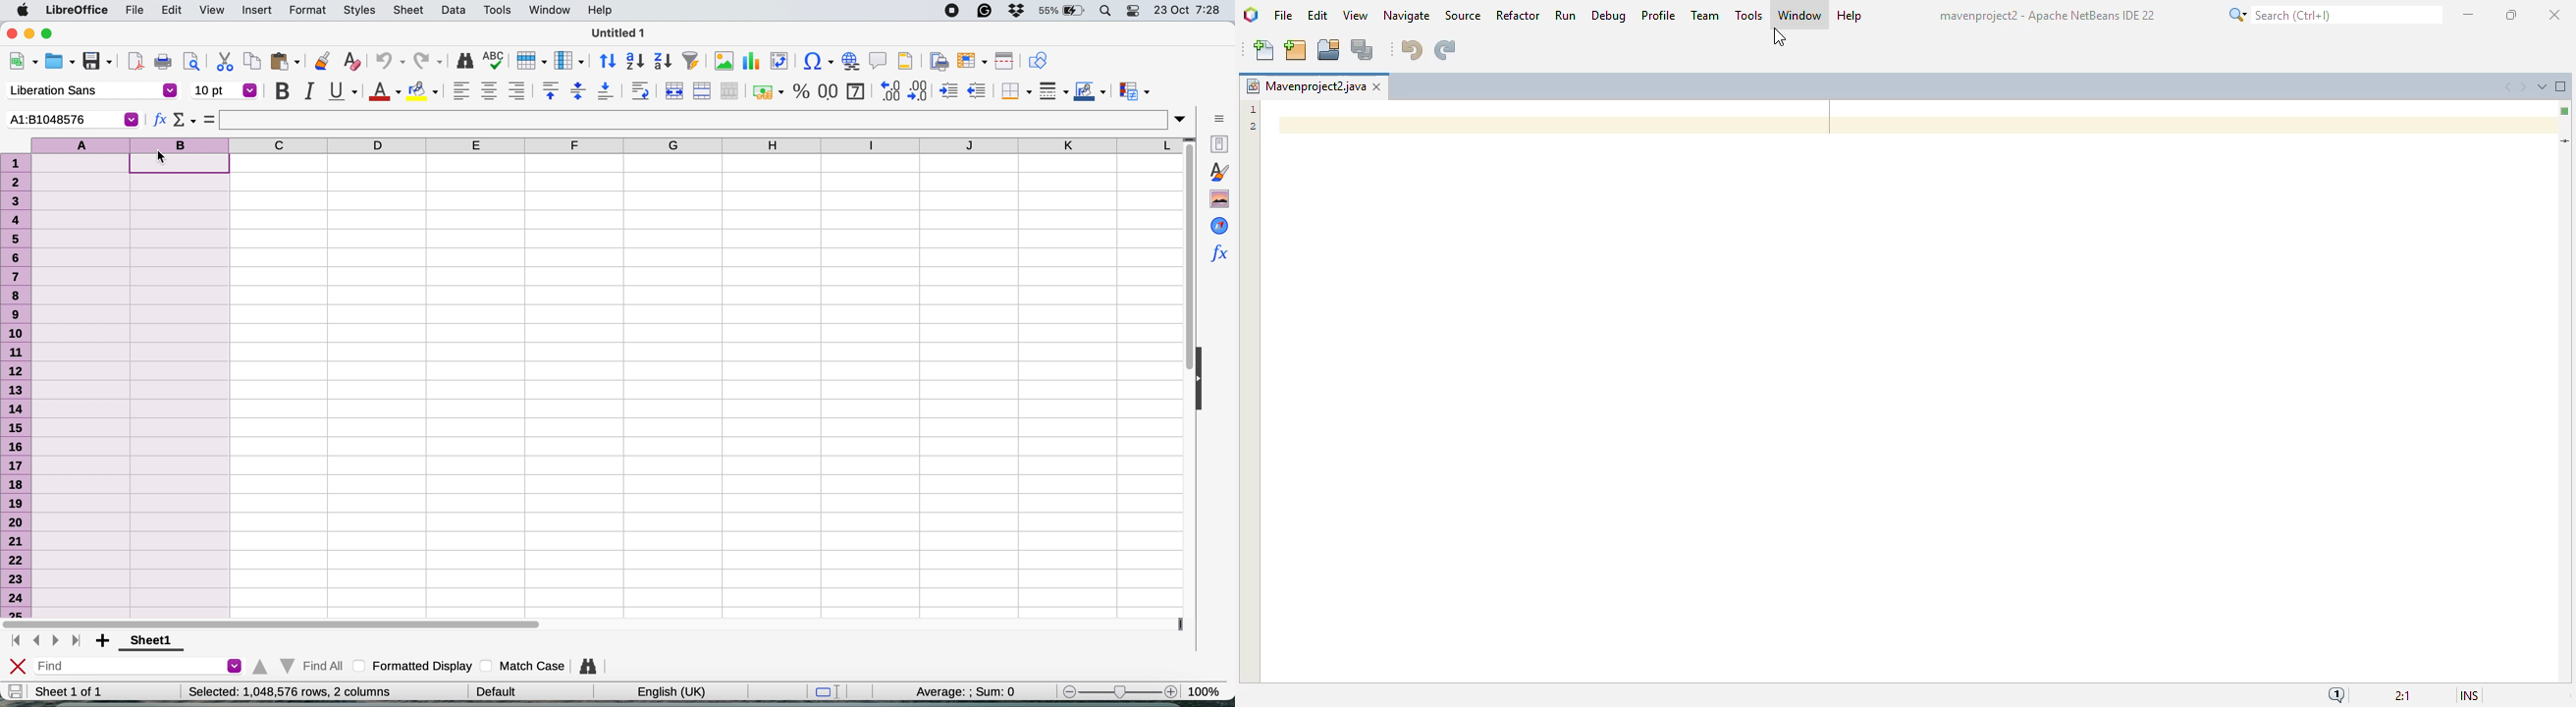  I want to click on paste, so click(288, 63).